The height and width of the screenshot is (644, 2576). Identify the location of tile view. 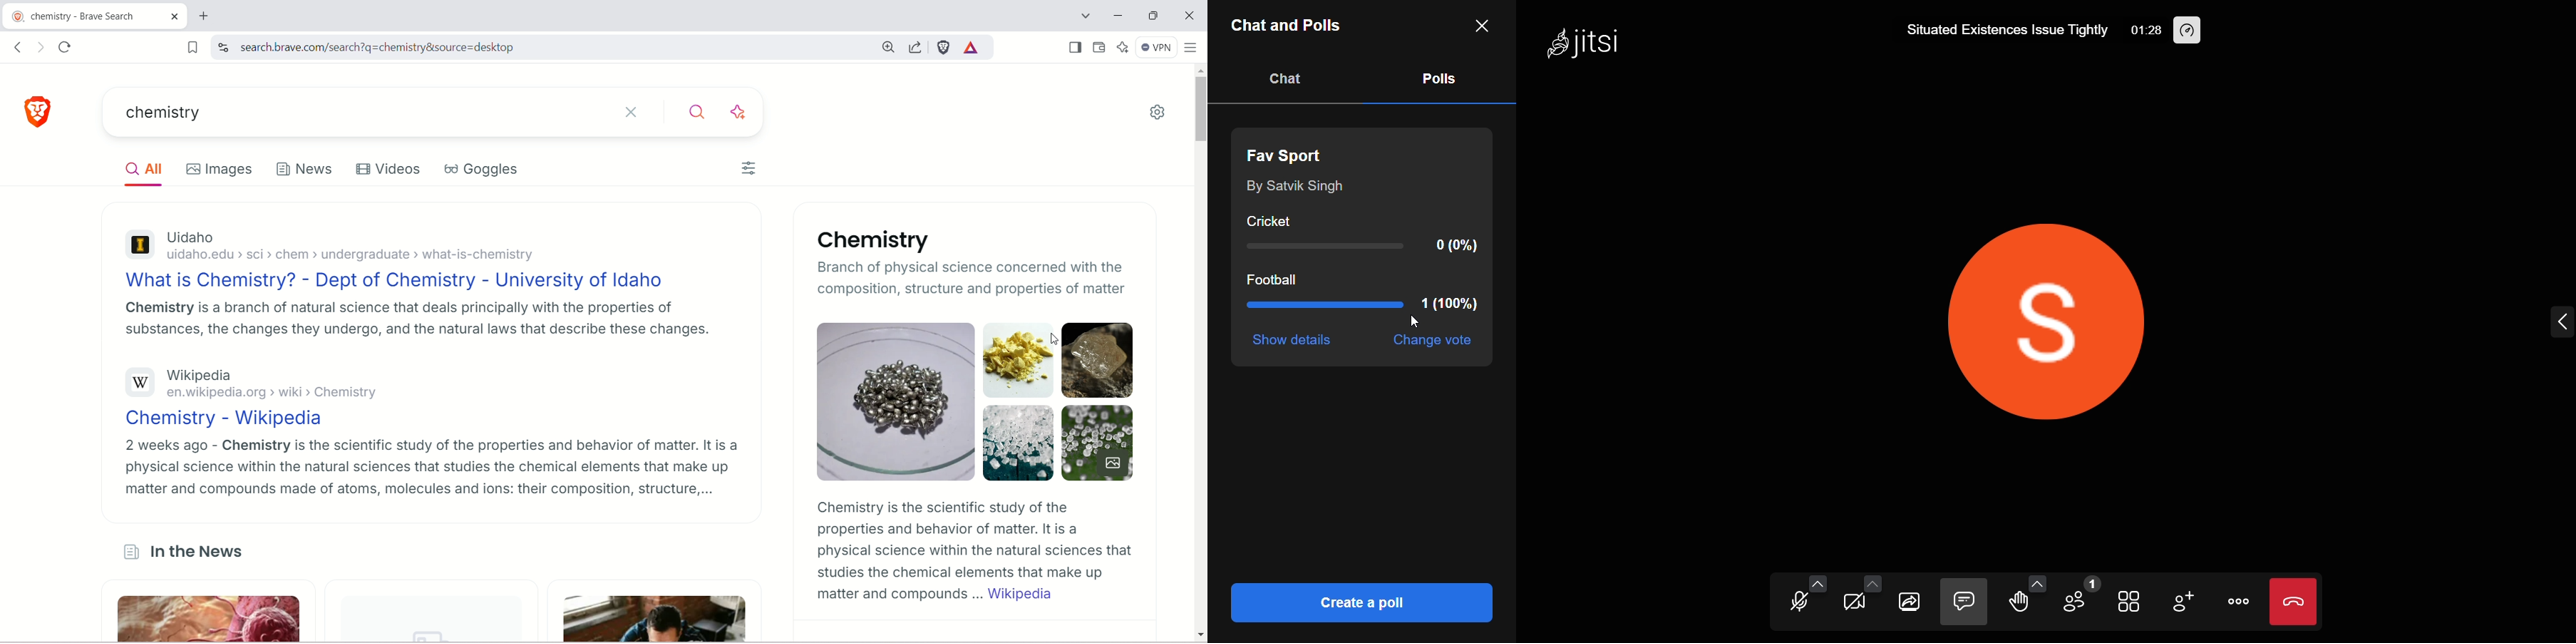
(2130, 601).